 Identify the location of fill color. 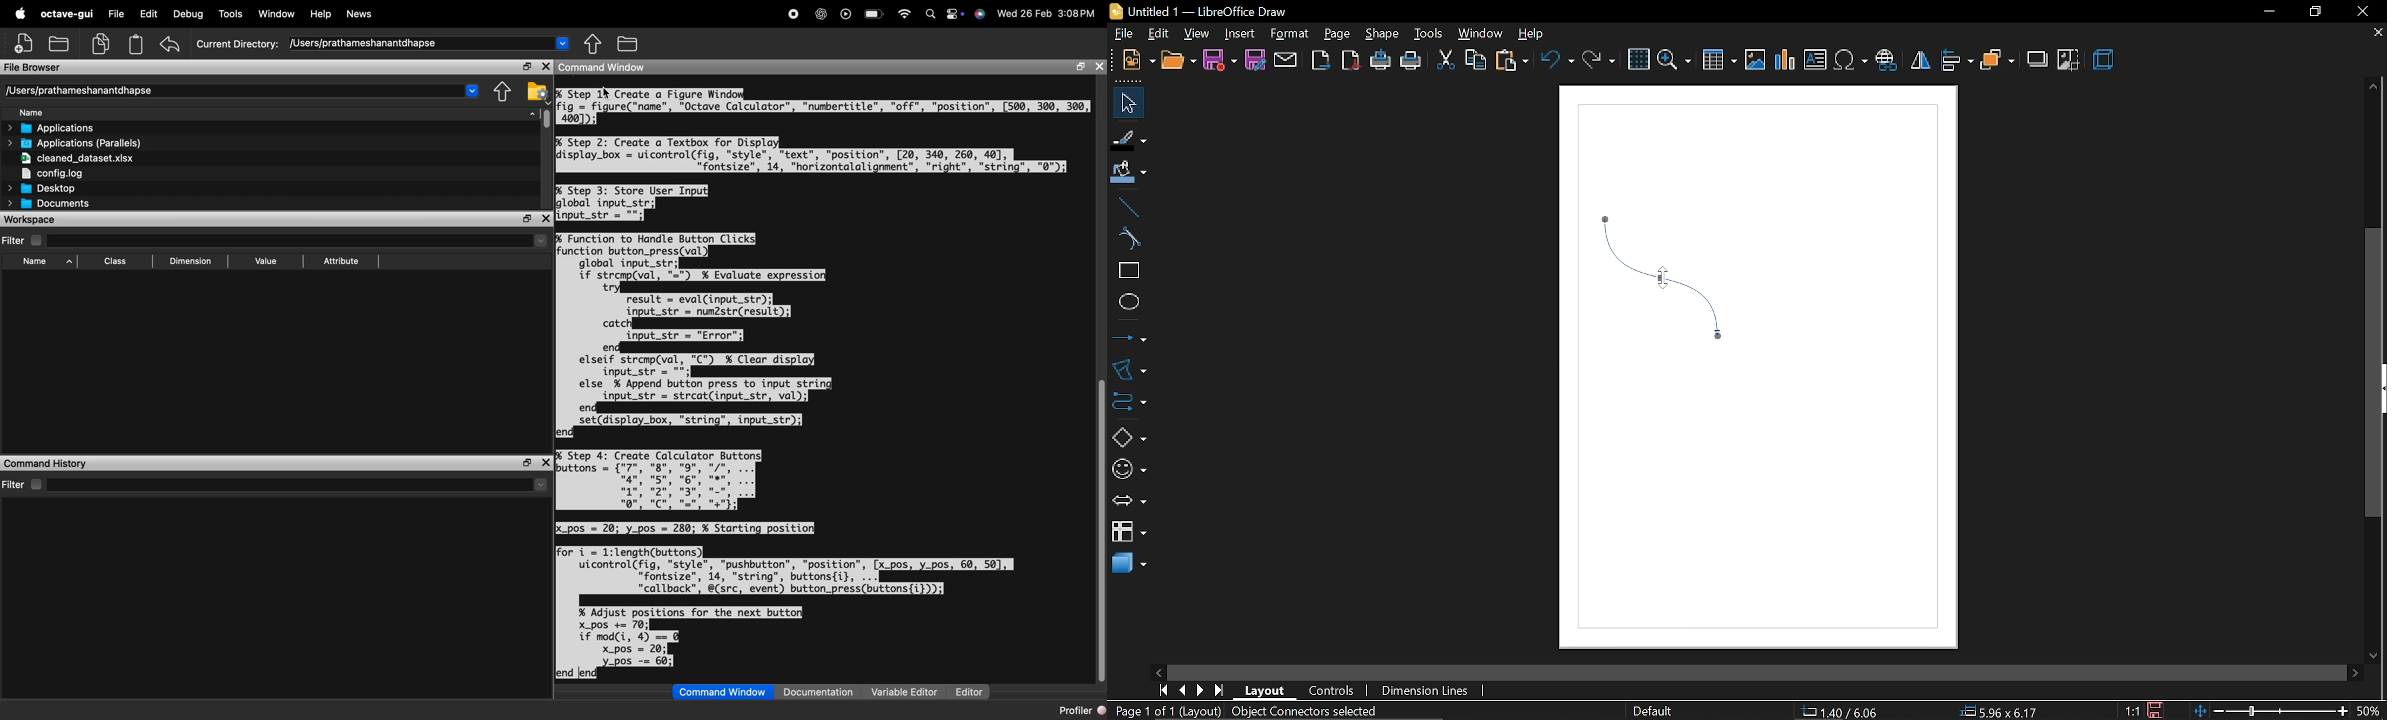
(1129, 173).